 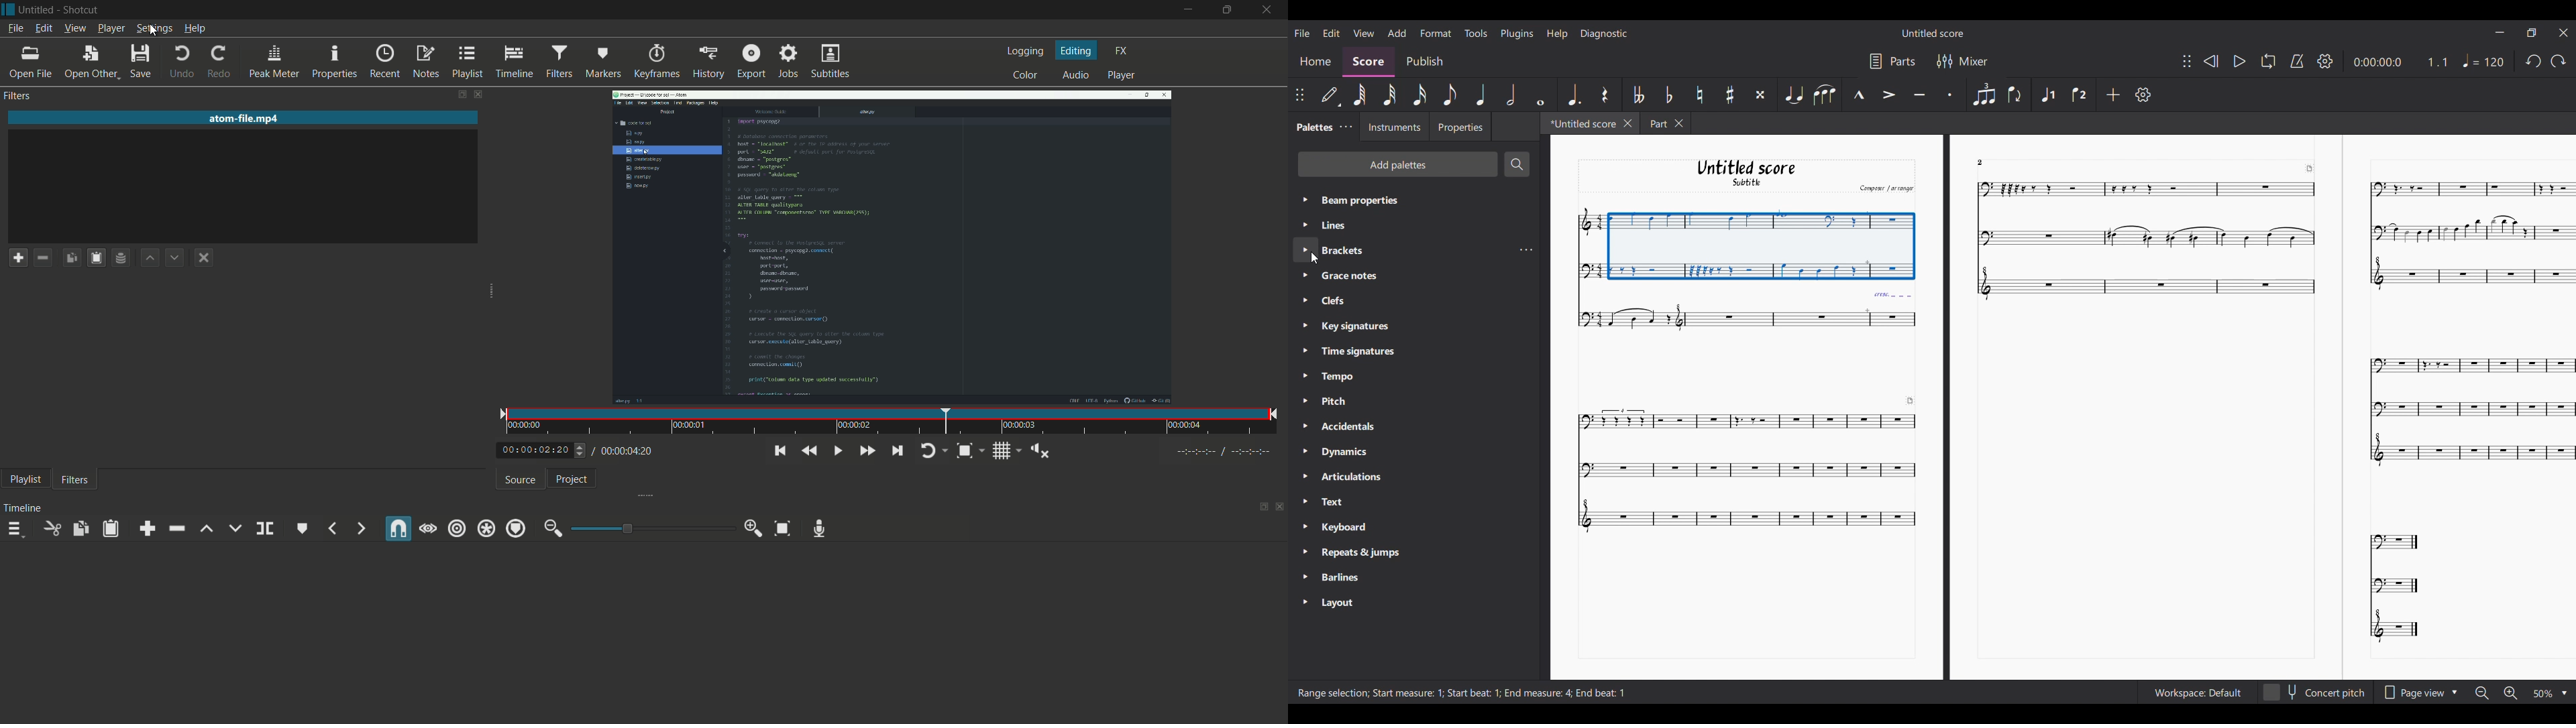 What do you see at coordinates (1858, 95) in the screenshot?
I see `Marcato` at bounding box center [1858, 95].